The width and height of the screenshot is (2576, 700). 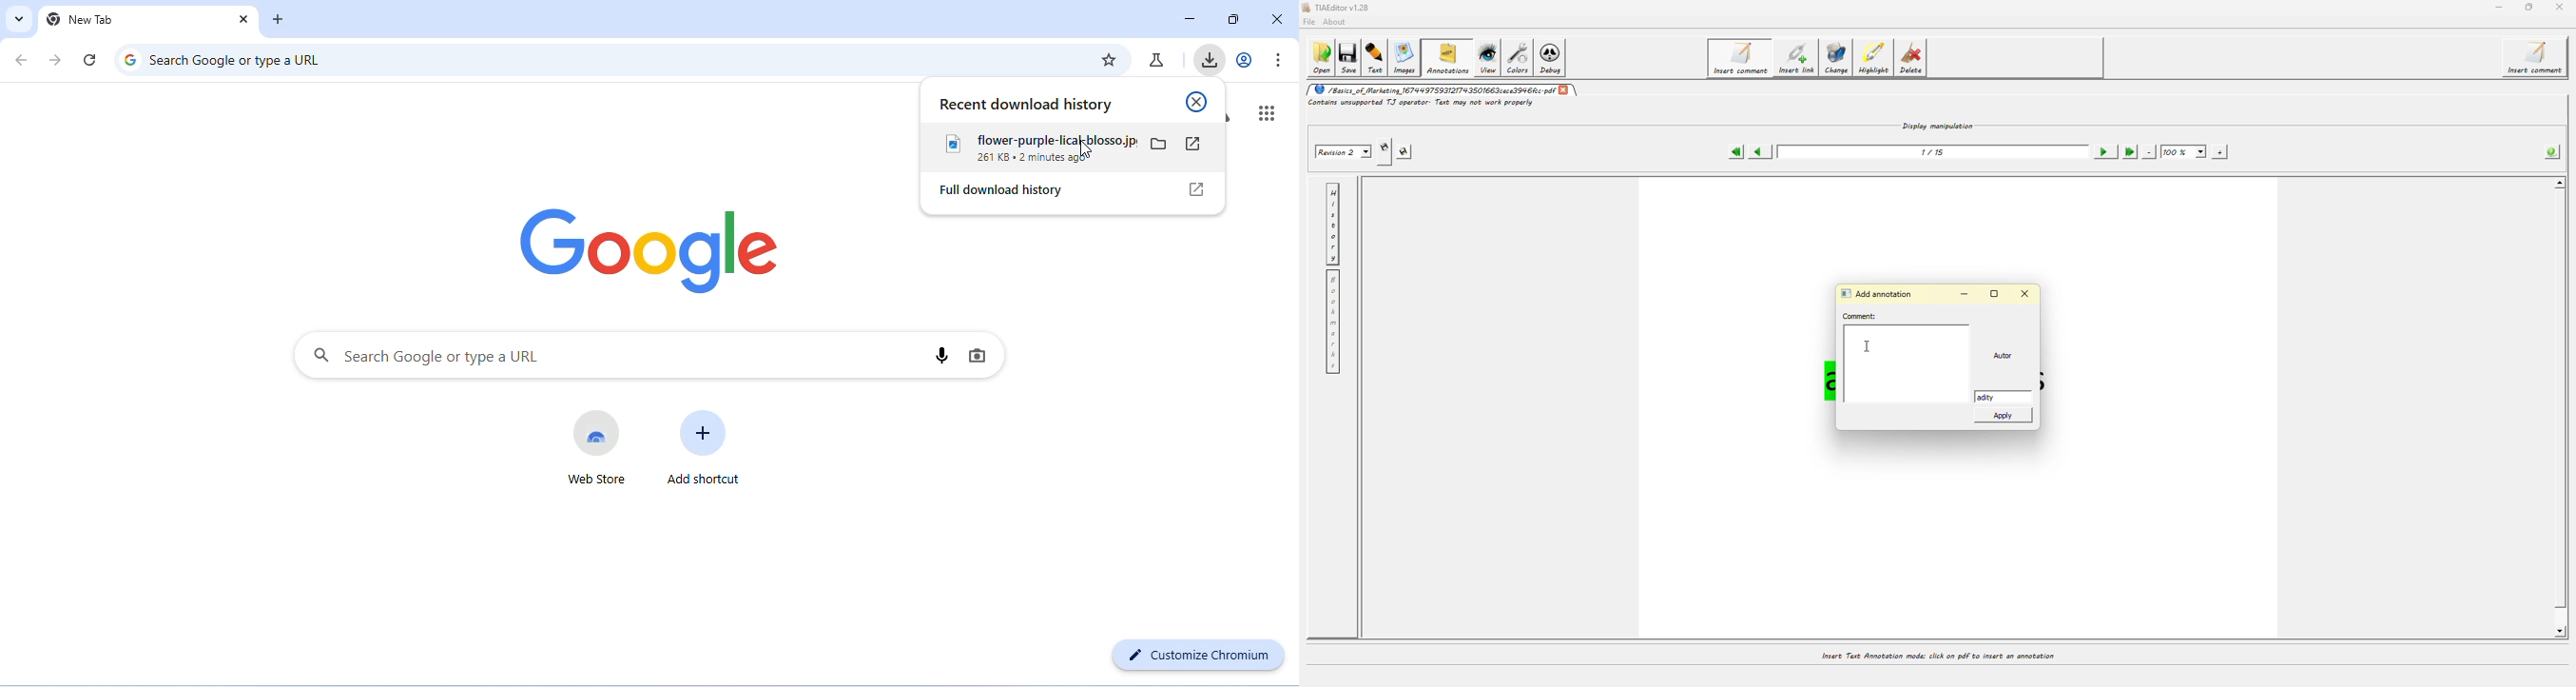 What do you see at coordinates (1087, 150) in the screenshot?
I see `cursor movement` at bounding box center [1087, 150].